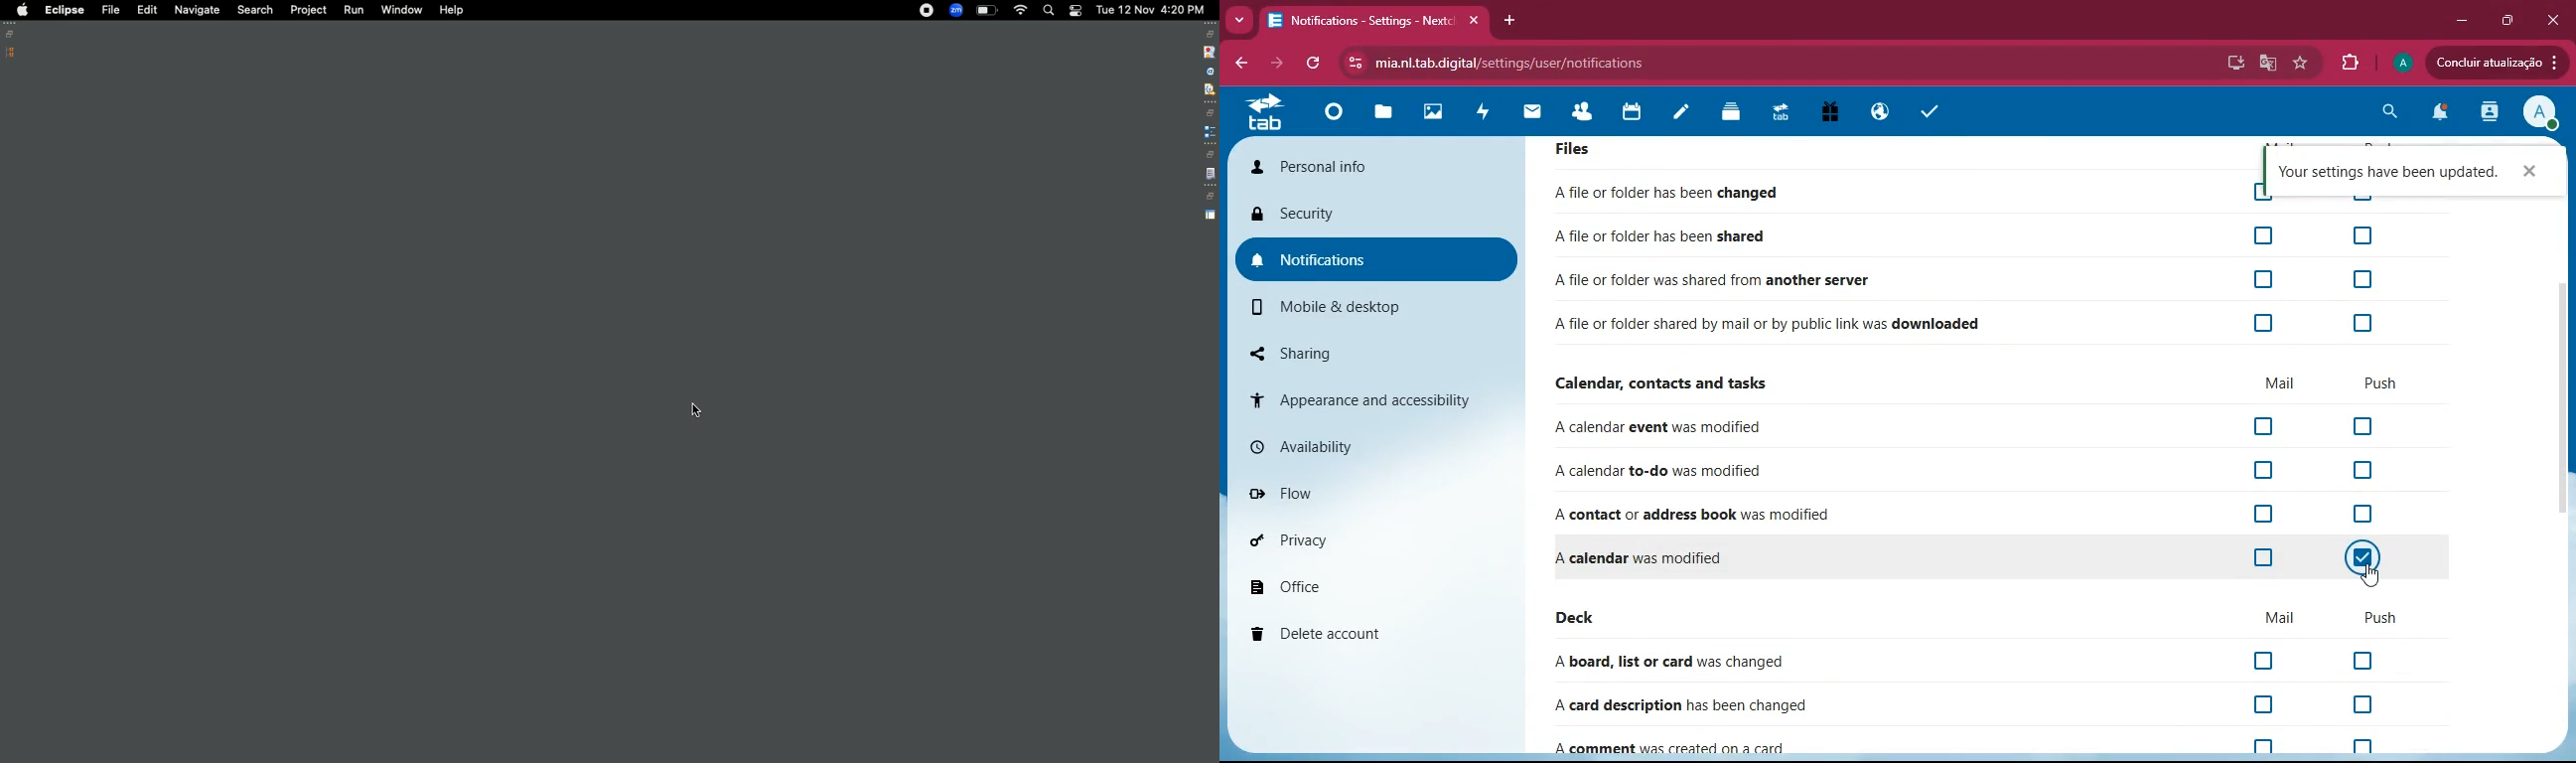 This screenshot has width=2576, height=784. I want to click on notifications, so click(2440, 115).